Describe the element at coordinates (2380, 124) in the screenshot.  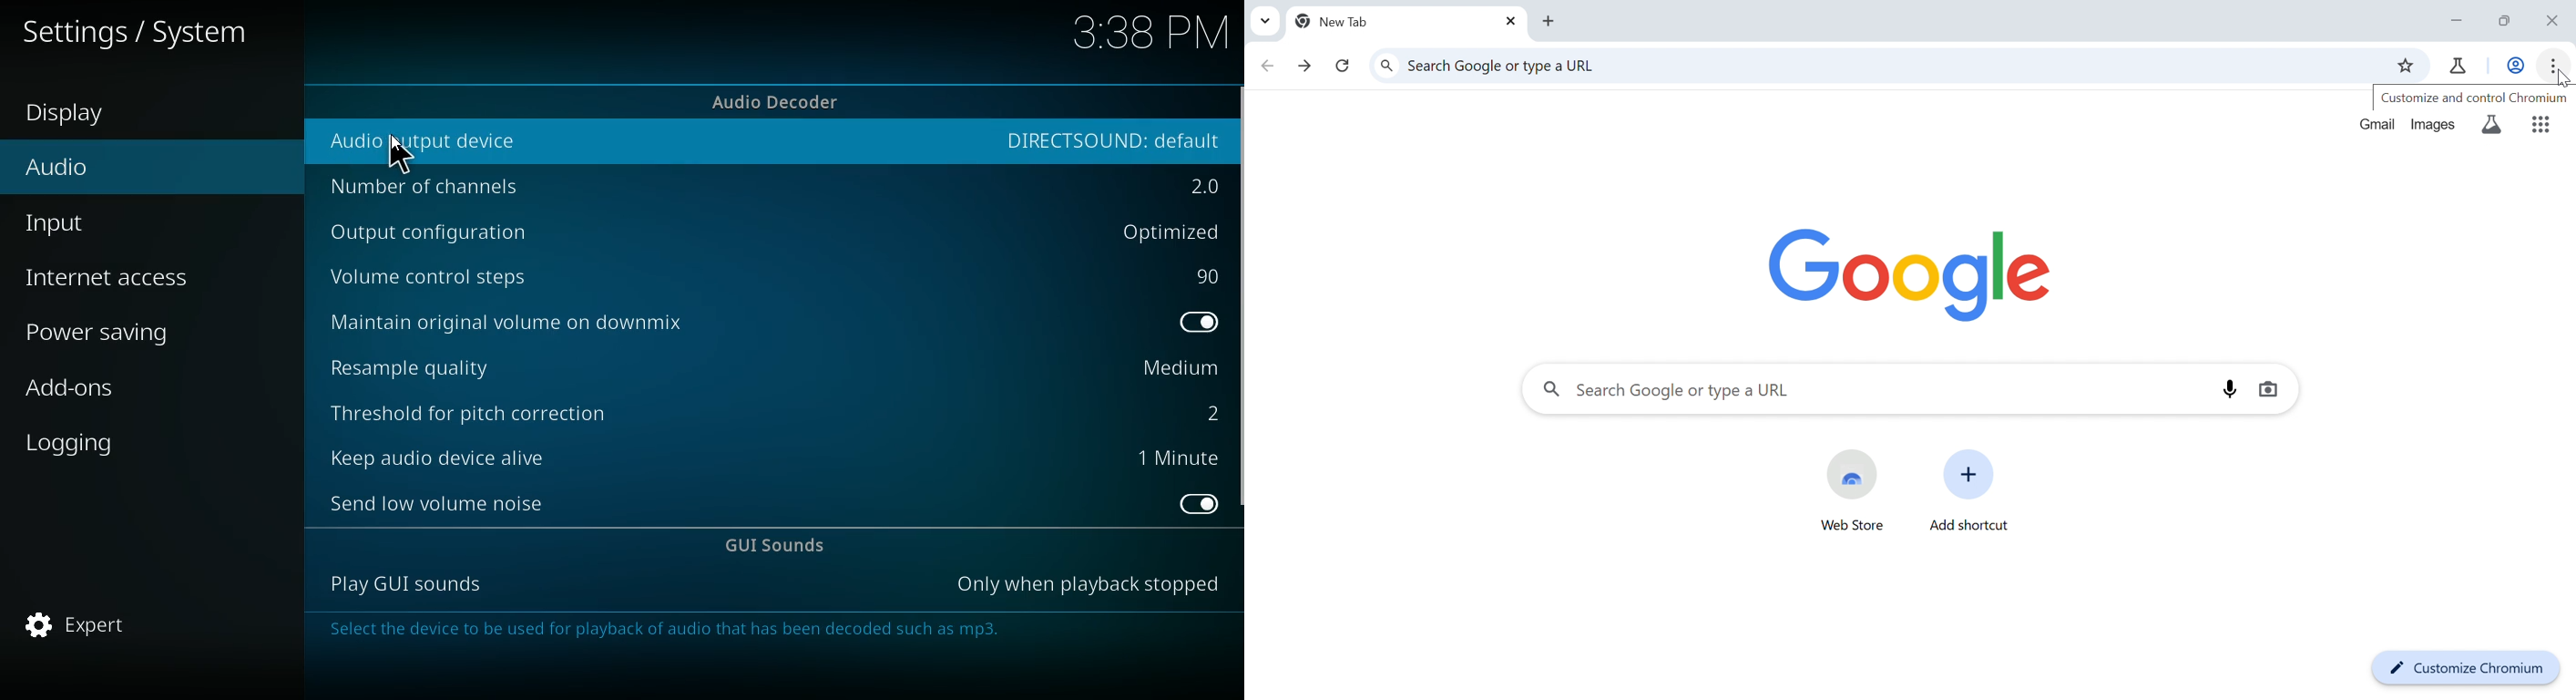
I see `Gmail` at that location.